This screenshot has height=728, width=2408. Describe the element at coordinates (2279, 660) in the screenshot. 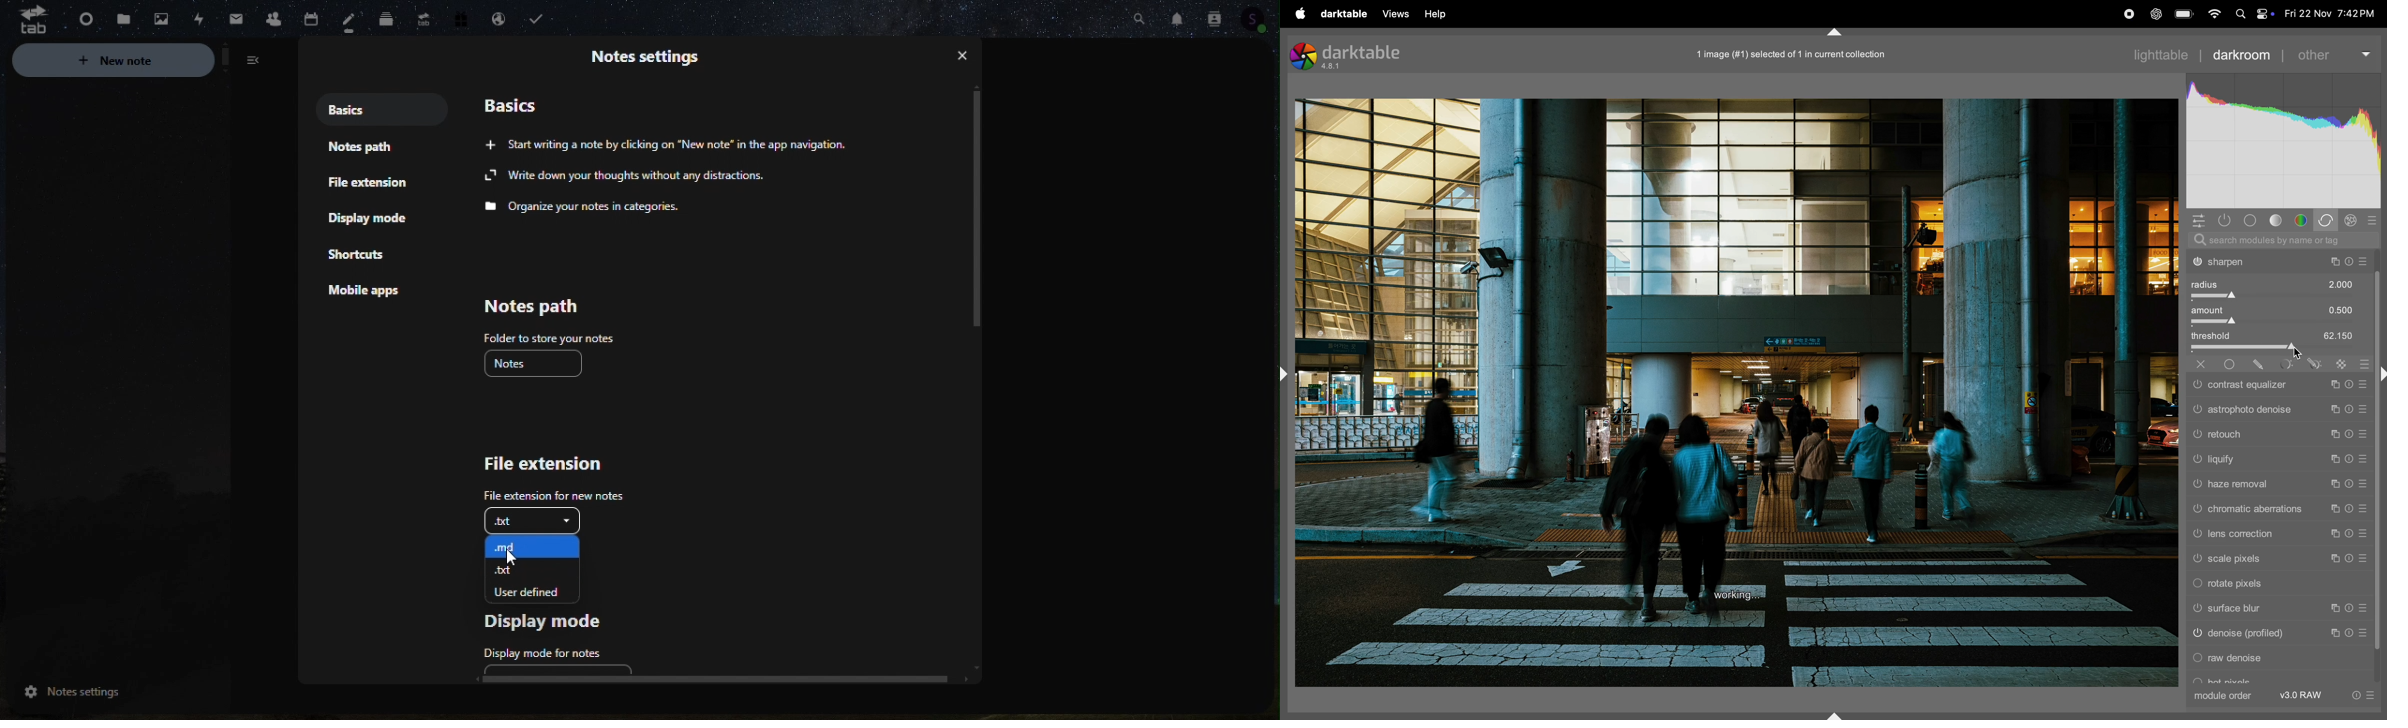

I see `raw denoise` at that location.